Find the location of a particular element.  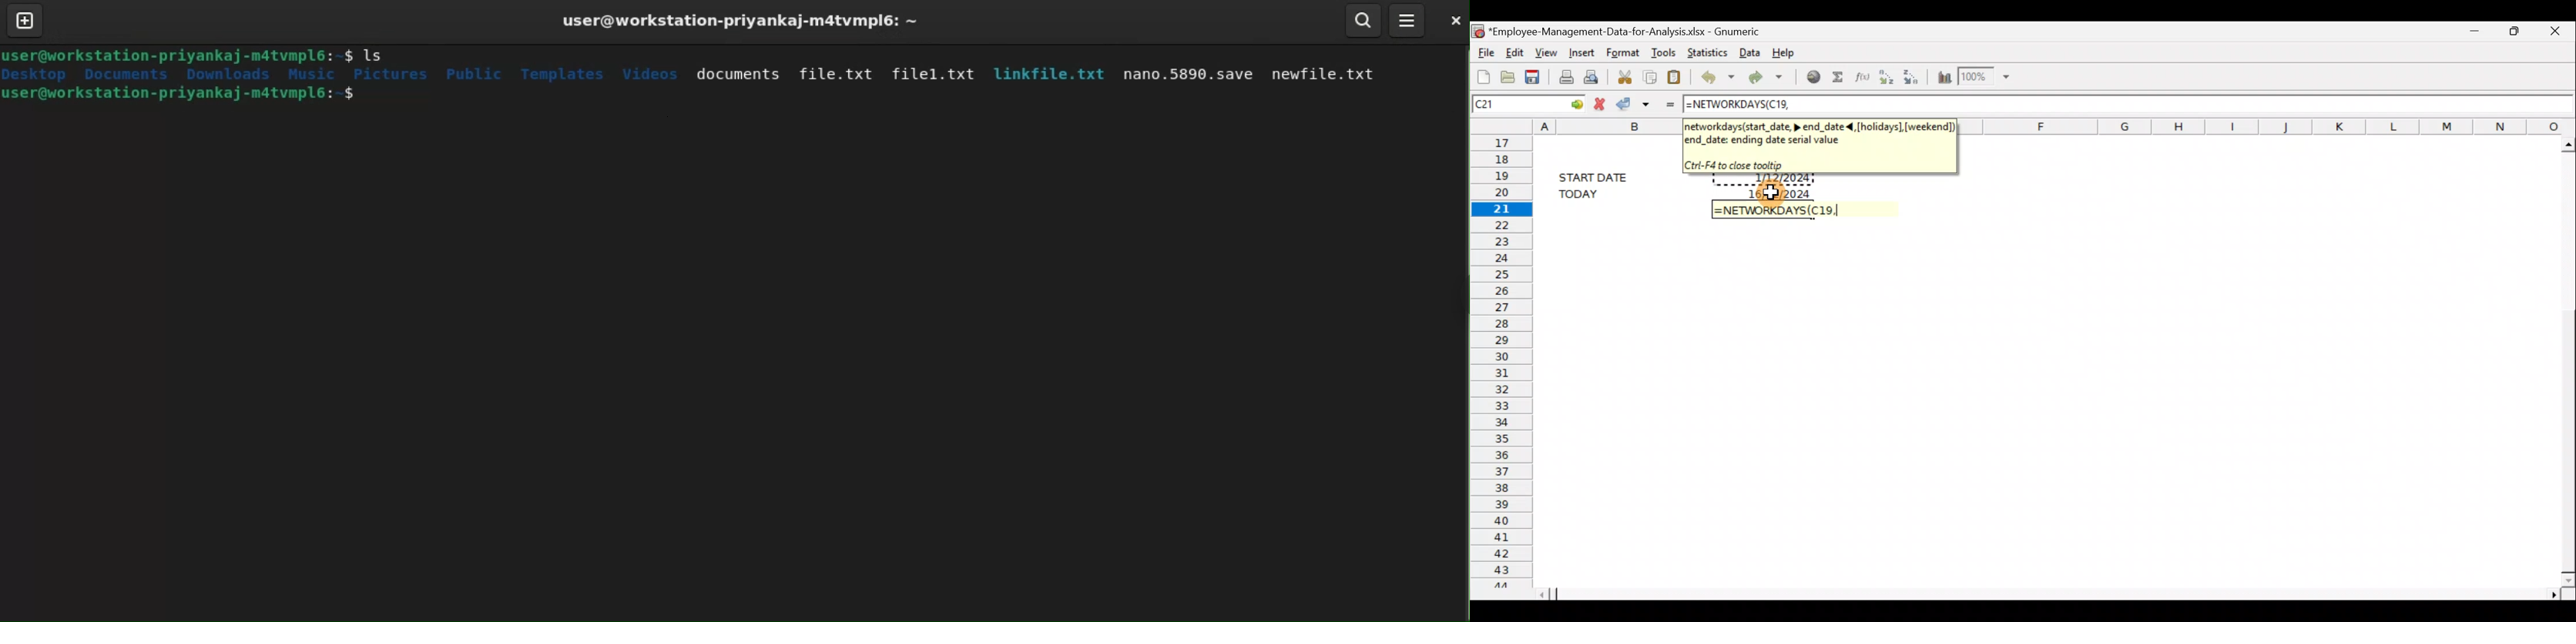

Gnumeric logo is located at coordinates (1478, 29).